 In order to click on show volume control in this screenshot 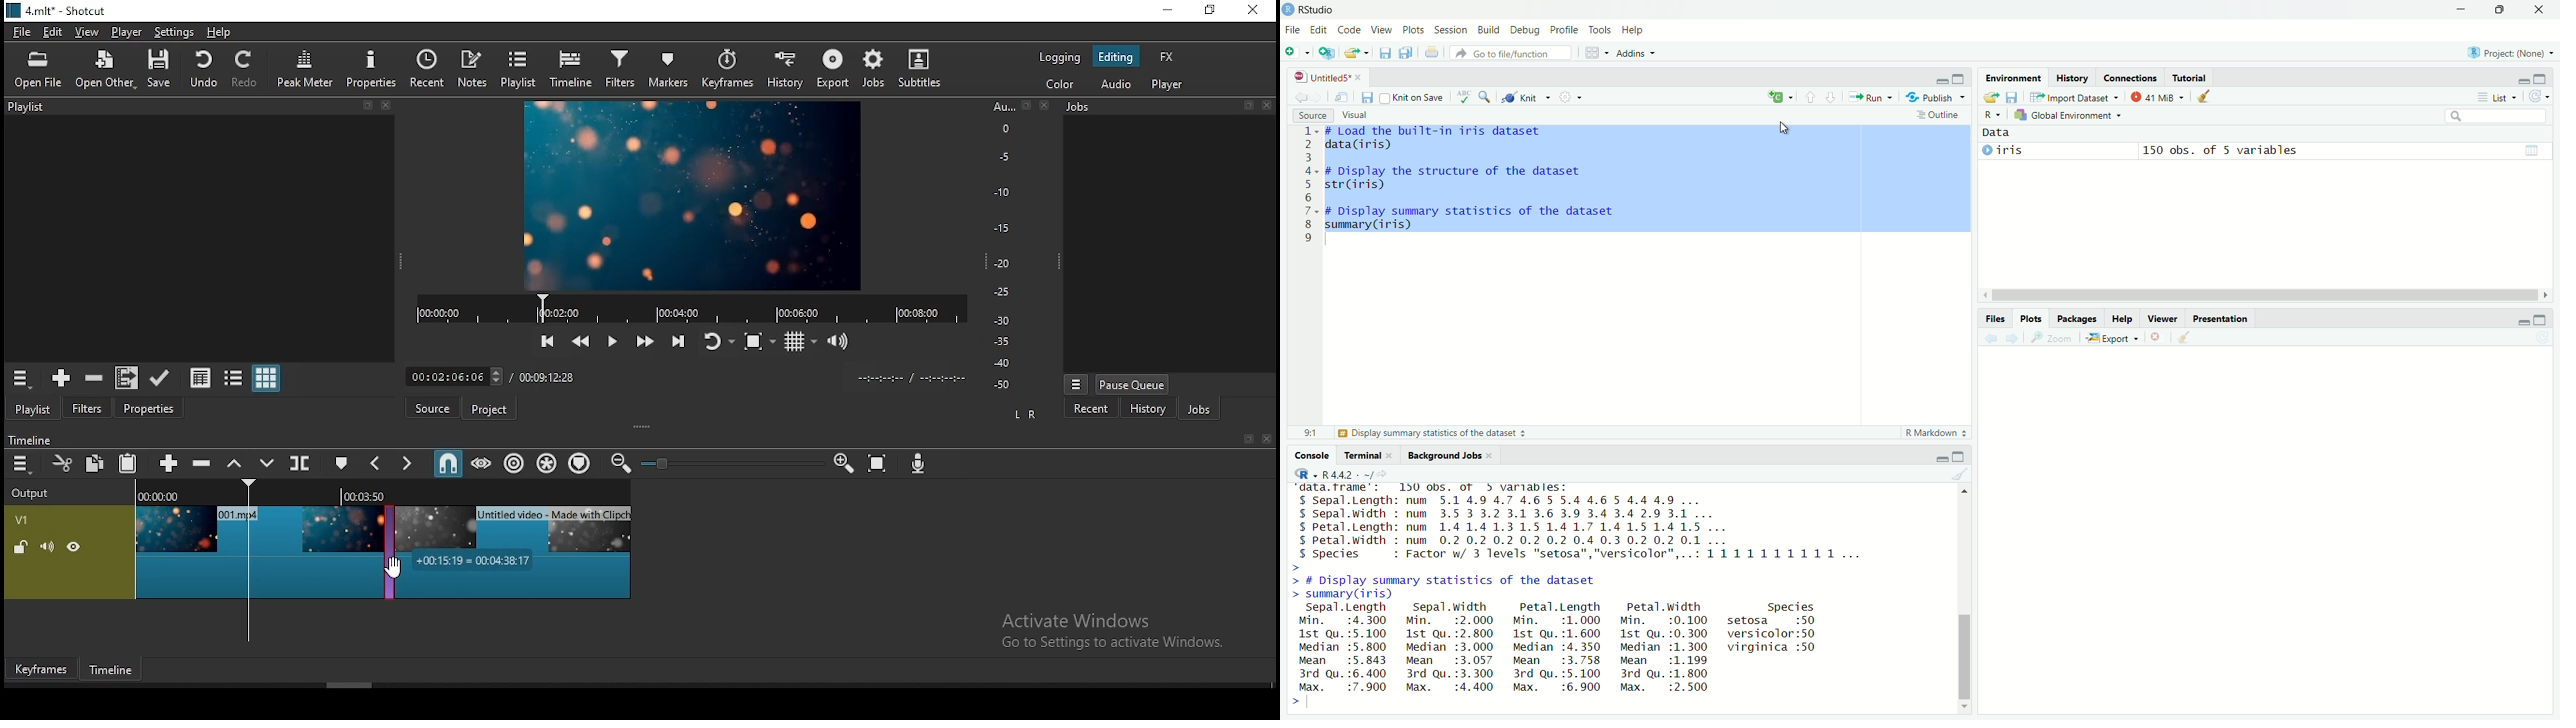, I will do `click(837, 343)`.